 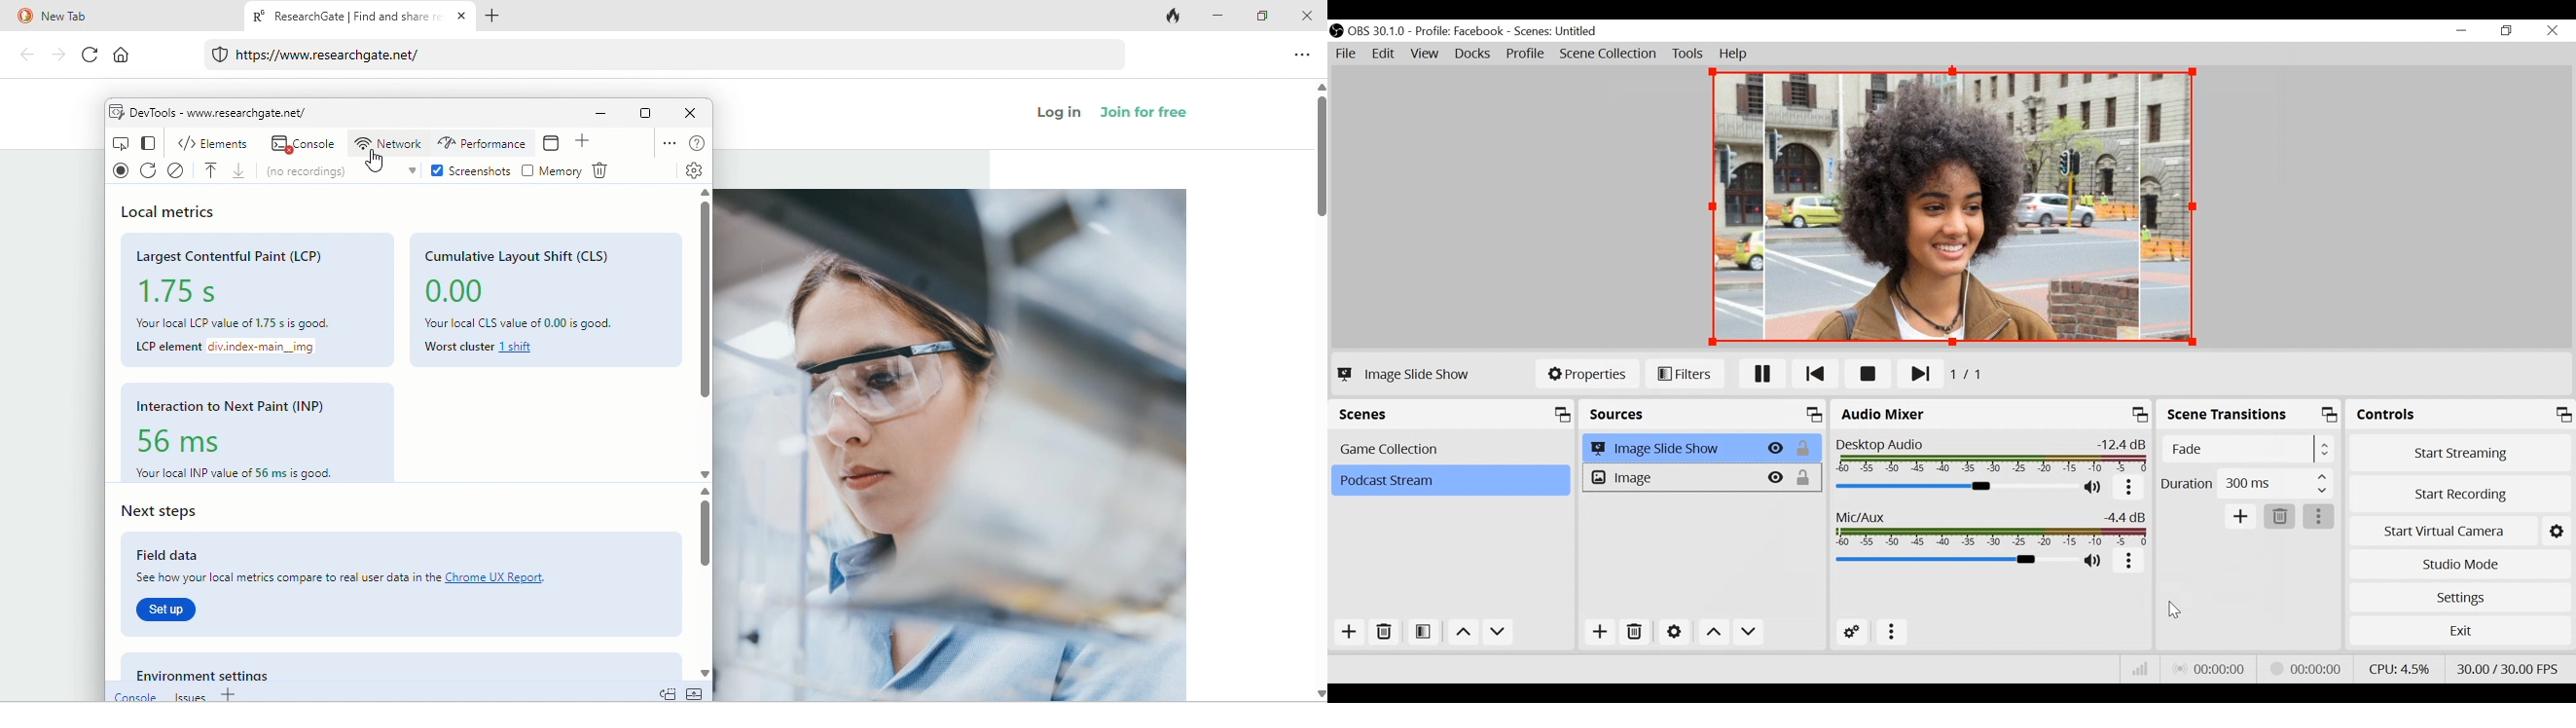 I want to click on Image, so click(x=1672, y=478).